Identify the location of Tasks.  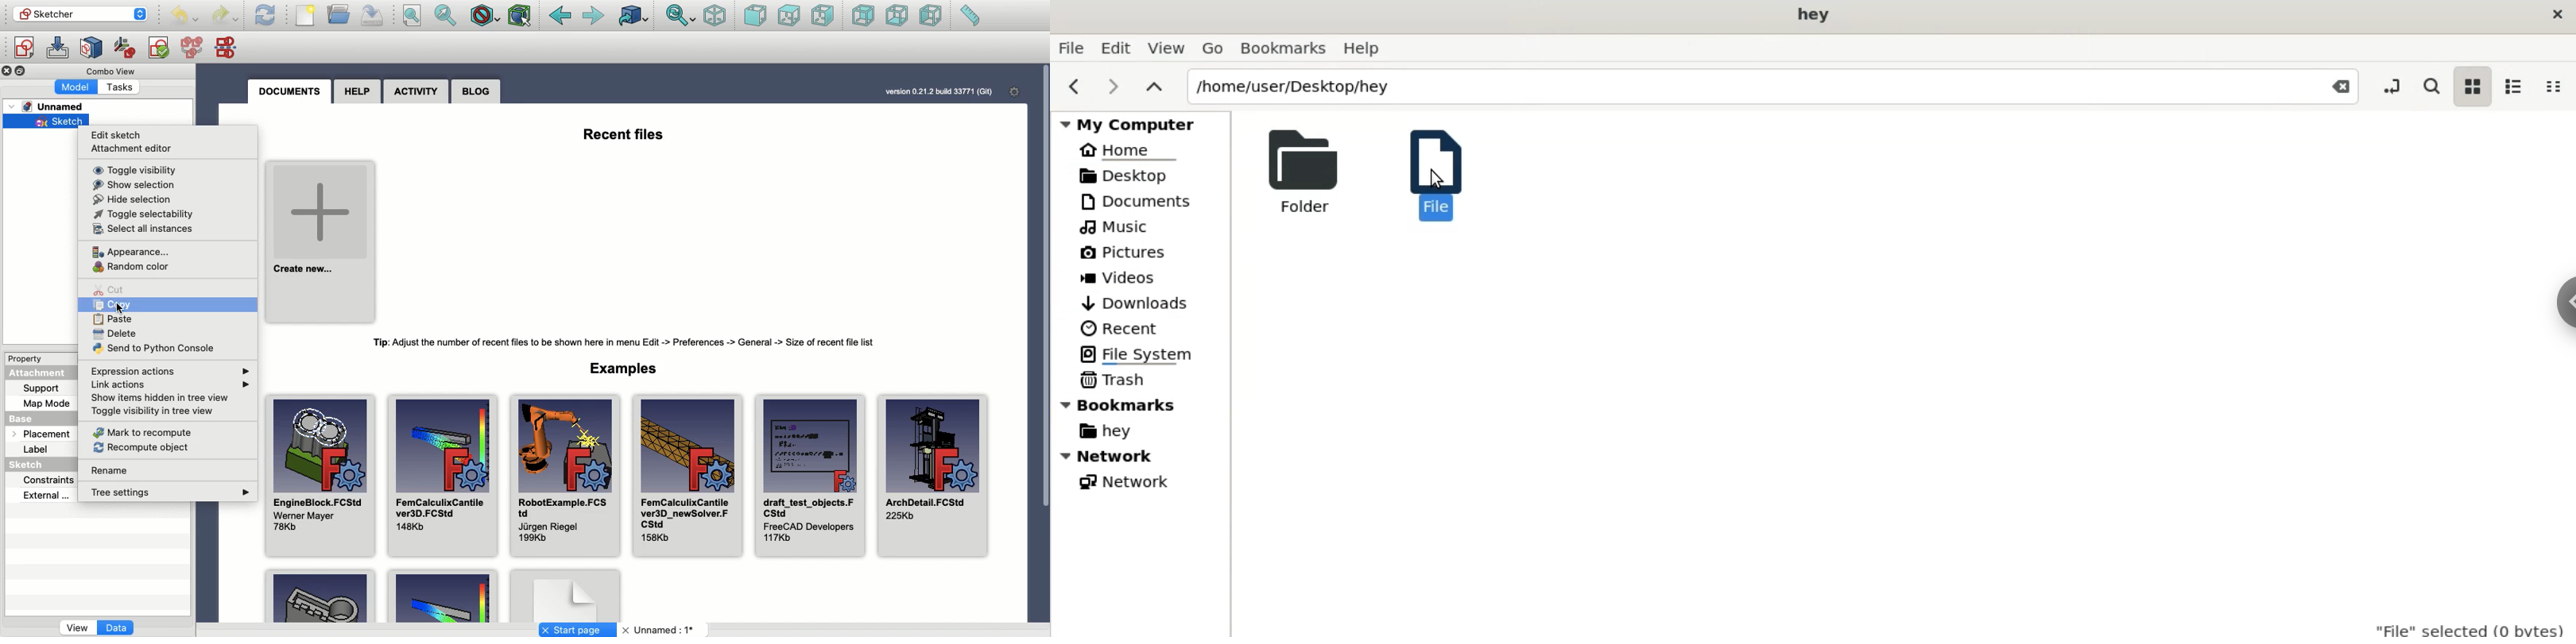
(123, 86).